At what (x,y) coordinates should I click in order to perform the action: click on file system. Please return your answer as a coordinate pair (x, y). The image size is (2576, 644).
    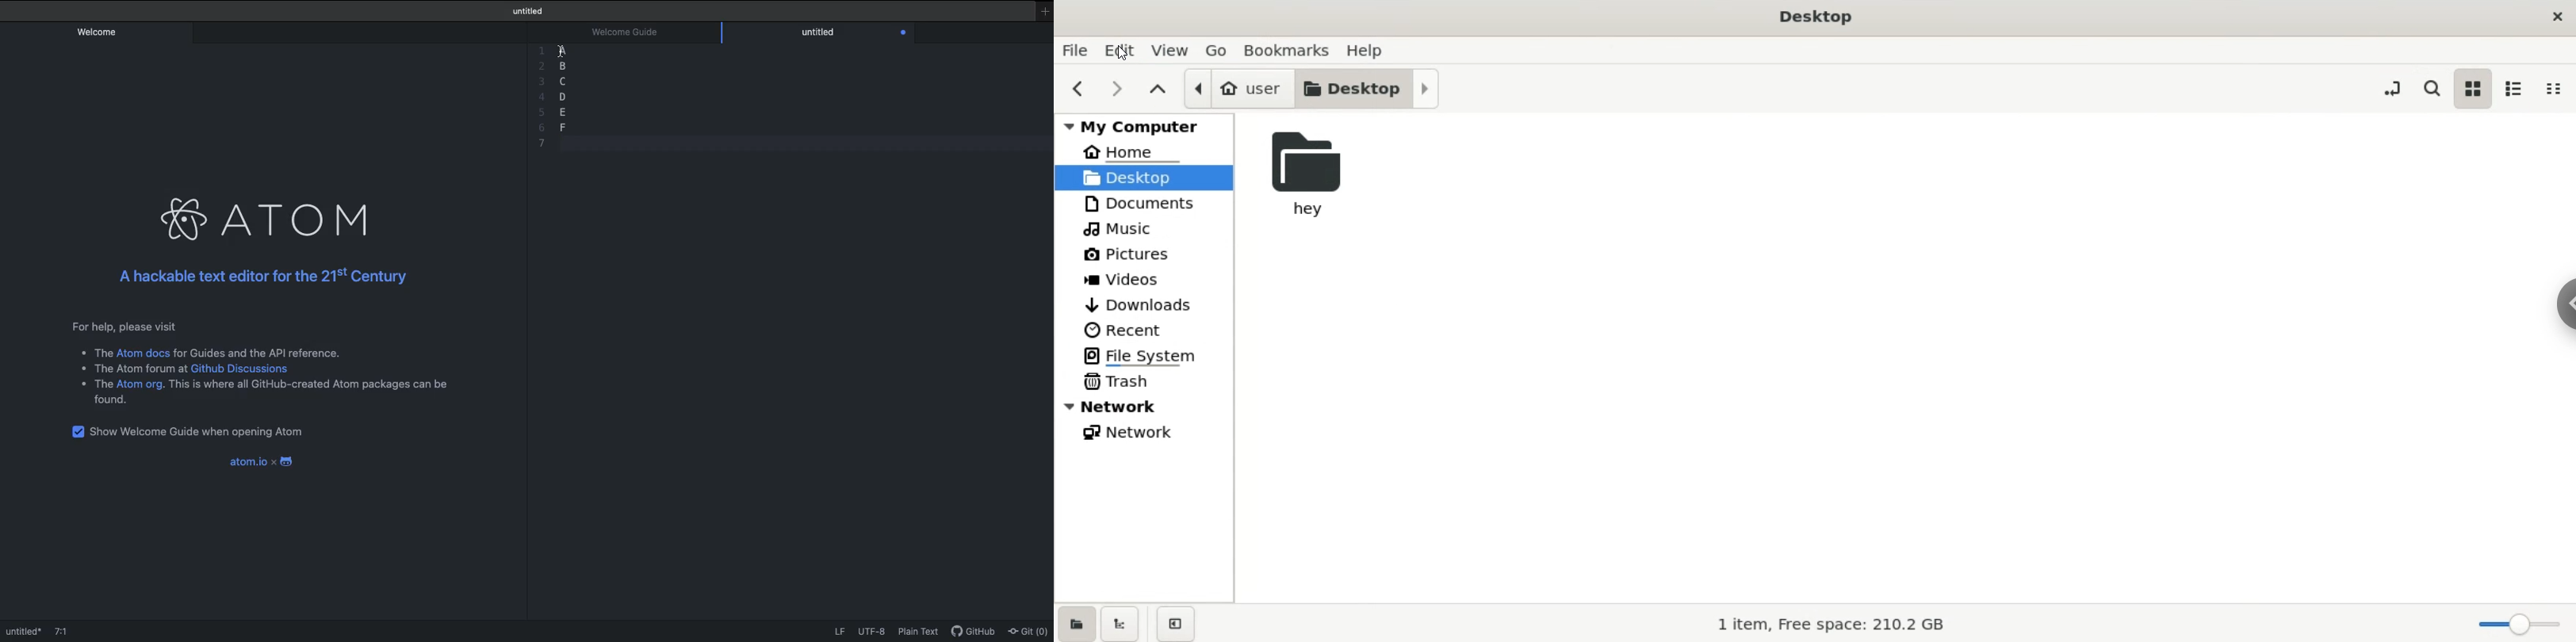
    Looking at the image, I should click on (1151, 354).